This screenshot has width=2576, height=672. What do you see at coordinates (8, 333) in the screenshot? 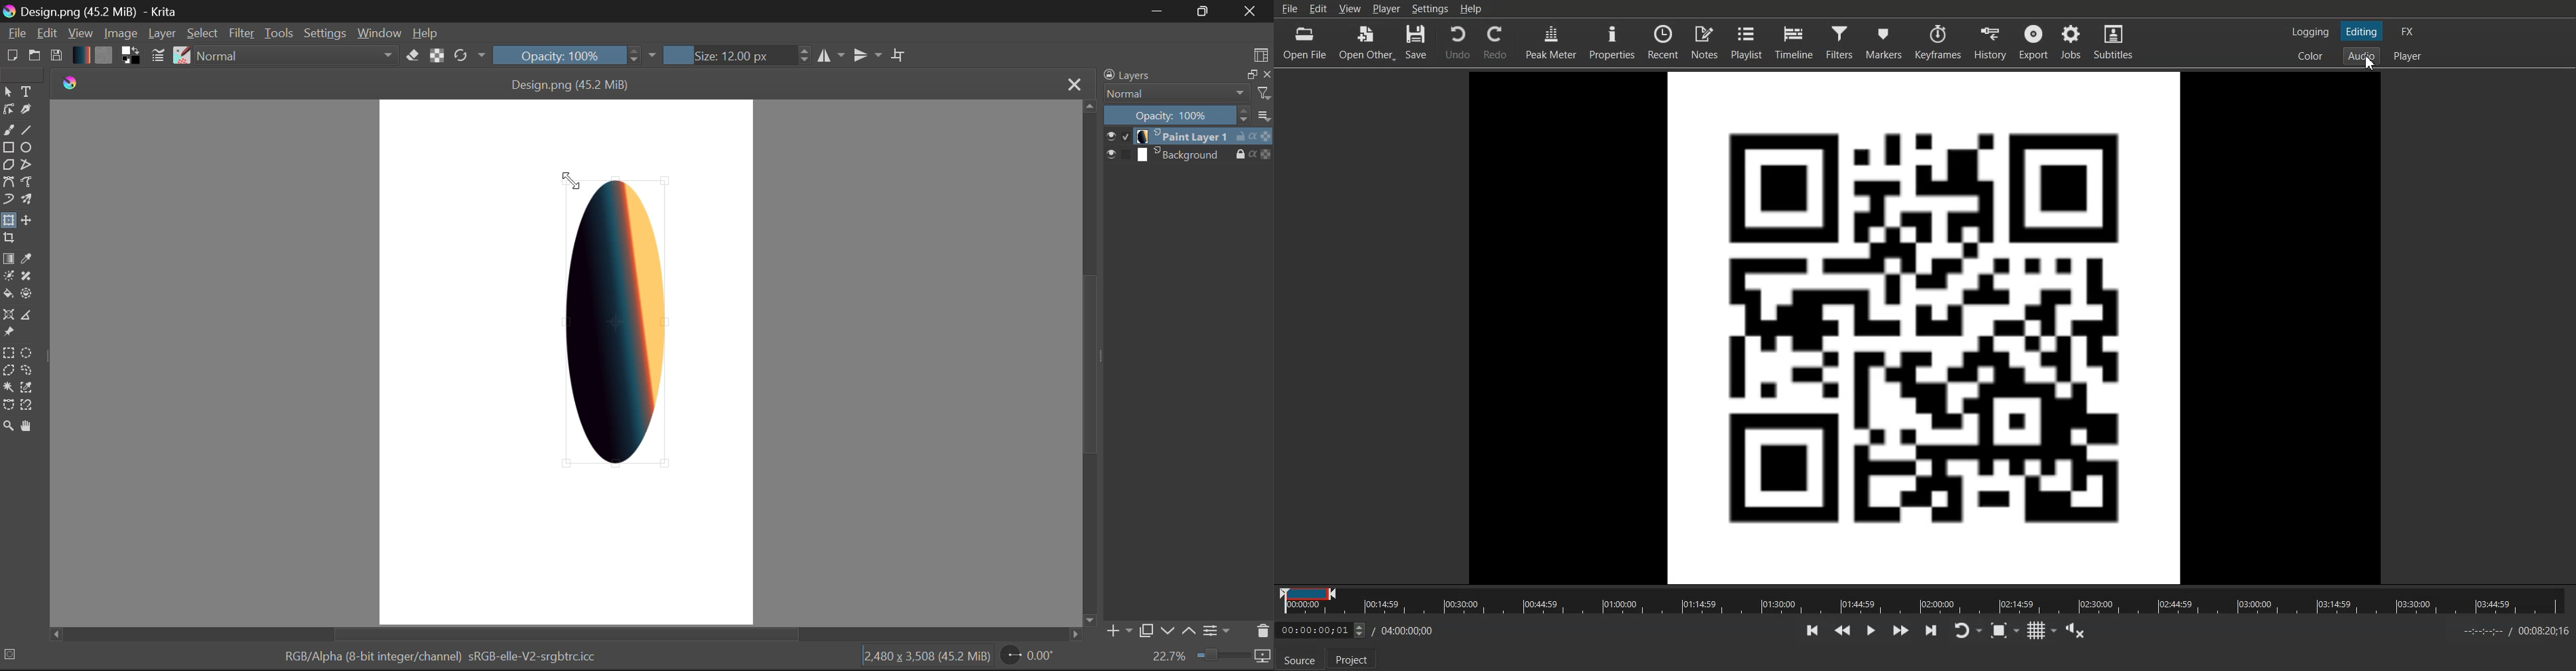
I see `Reference Image` at bounding box center [8, 333].